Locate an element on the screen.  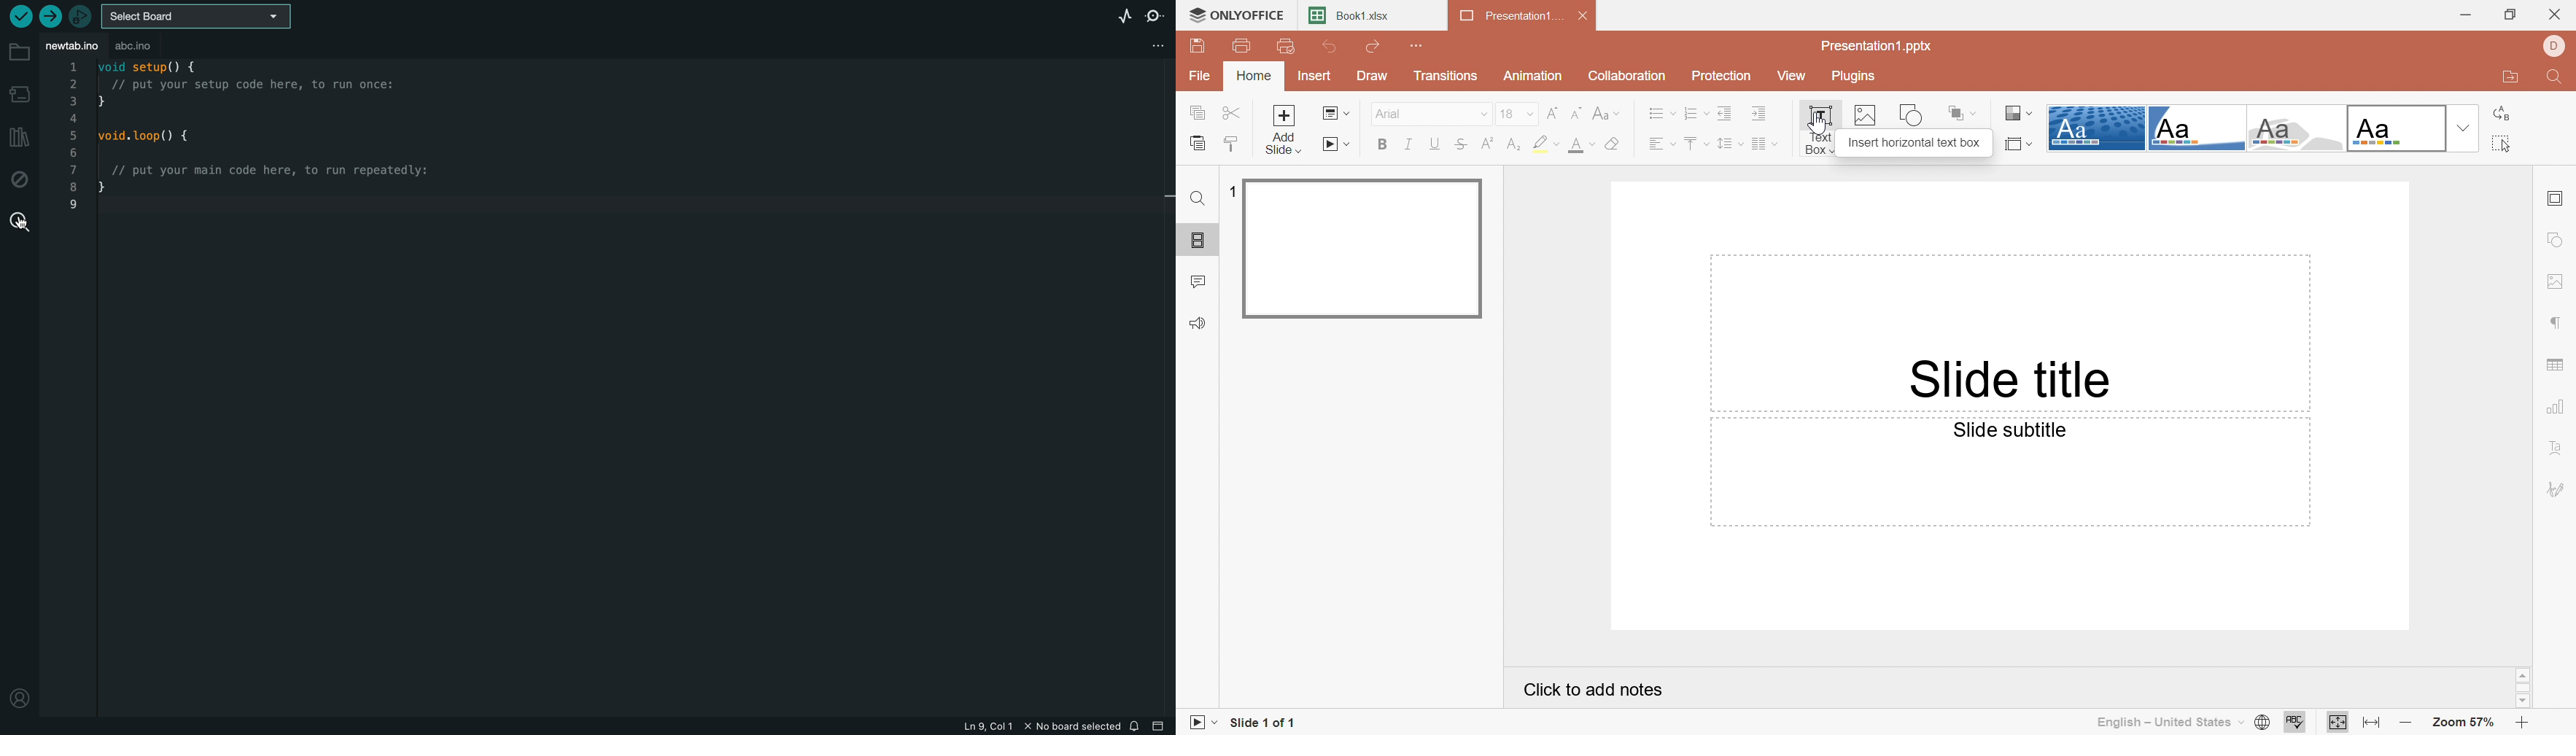
Bold is located at coordinates (1382, 145).